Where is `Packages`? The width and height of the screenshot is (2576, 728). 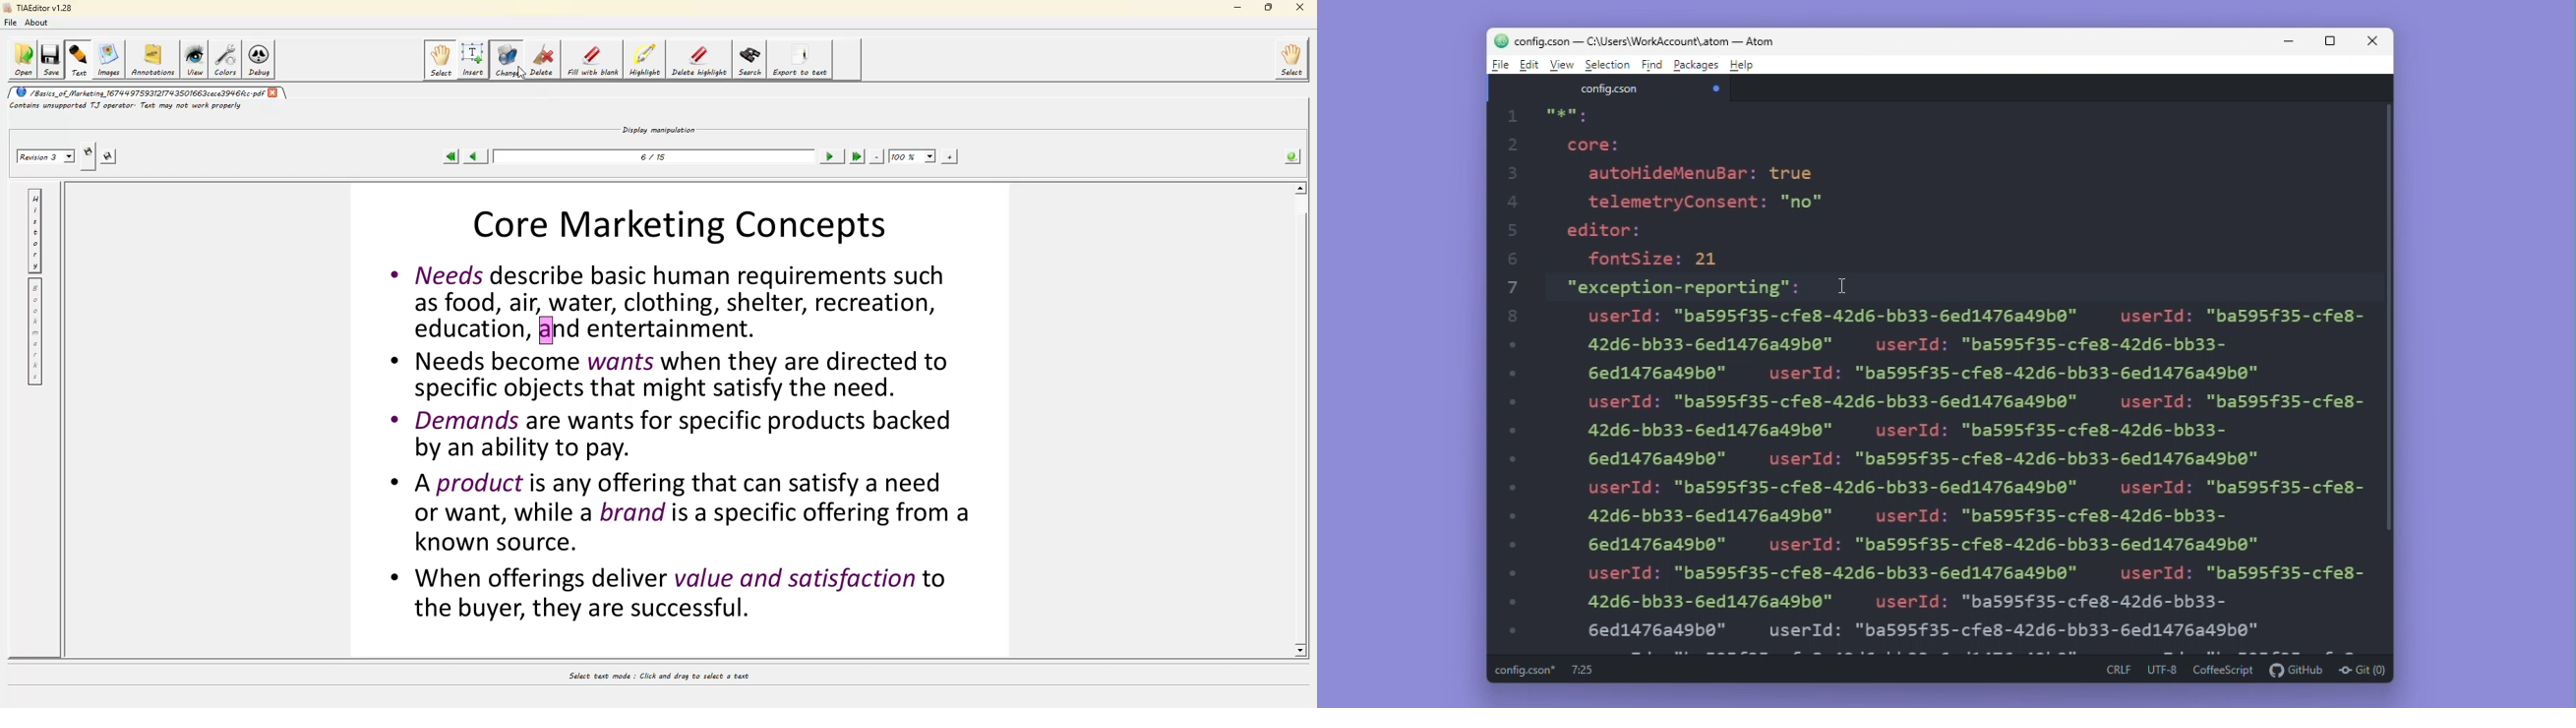 Packages is located at coordinates (1696, 65).